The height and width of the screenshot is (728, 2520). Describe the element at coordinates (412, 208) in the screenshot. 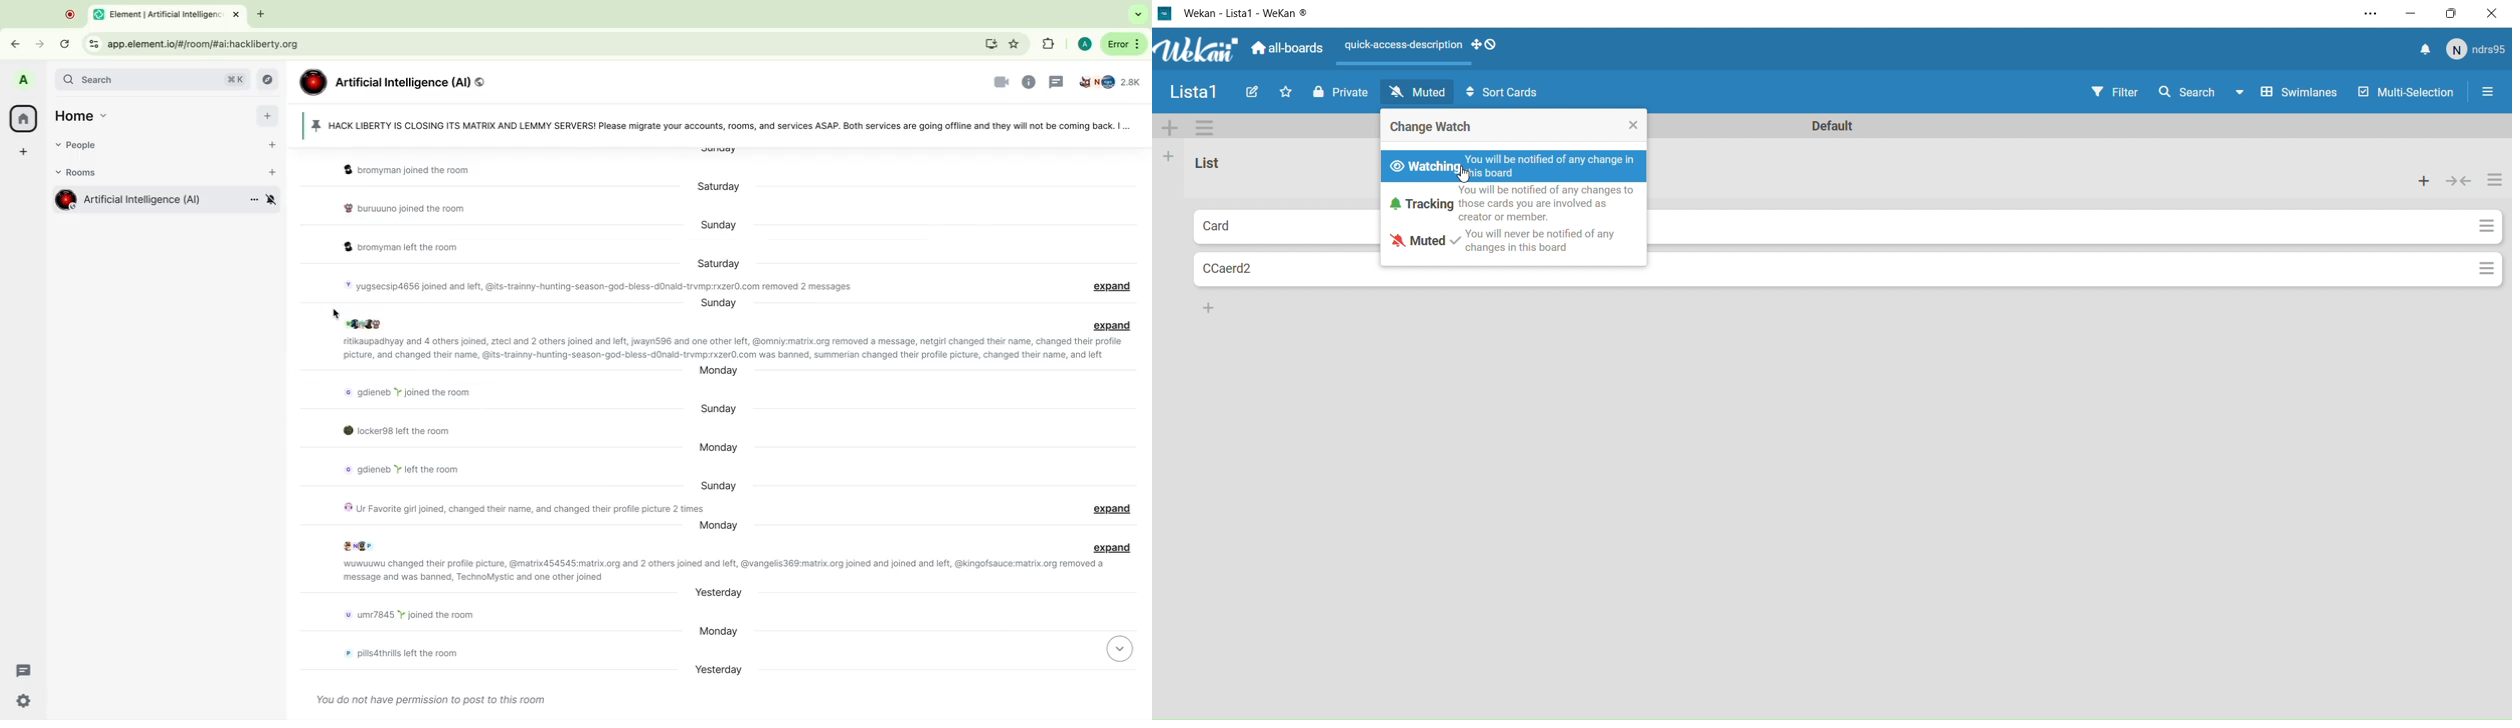

I see `Message` at that location.